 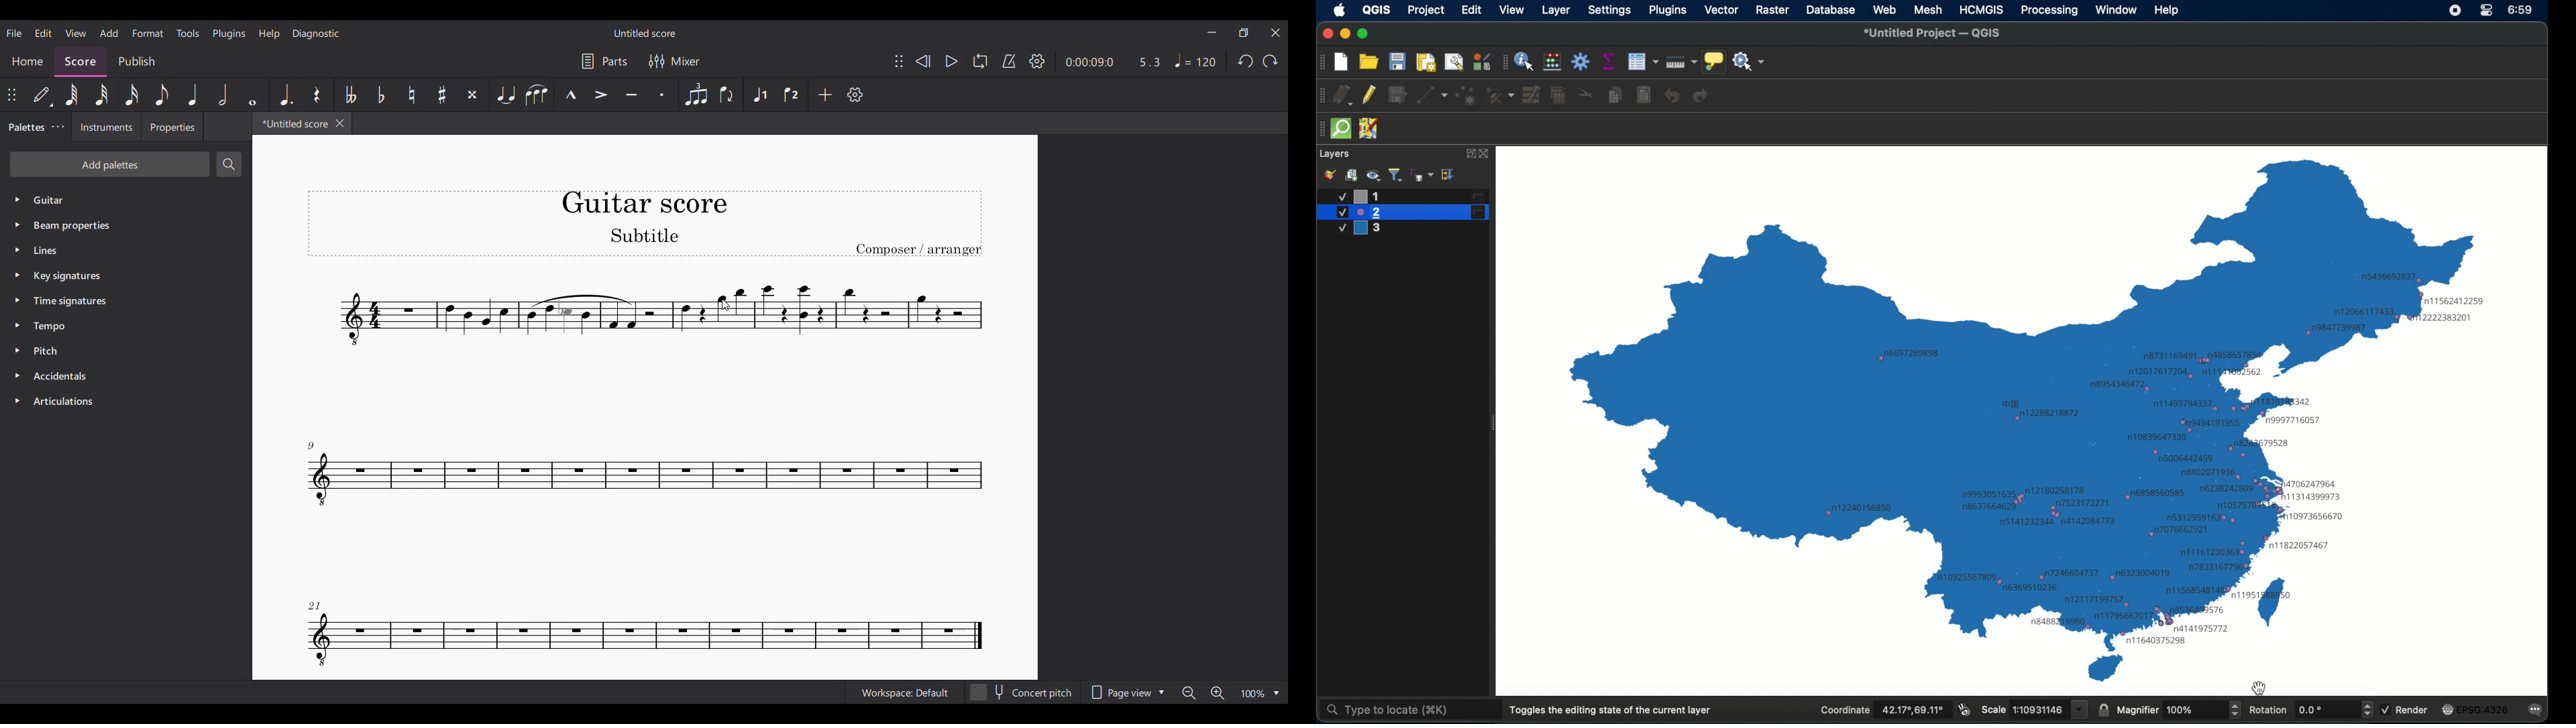 I want to click on filter  legend, so click(x=1396, y=174).